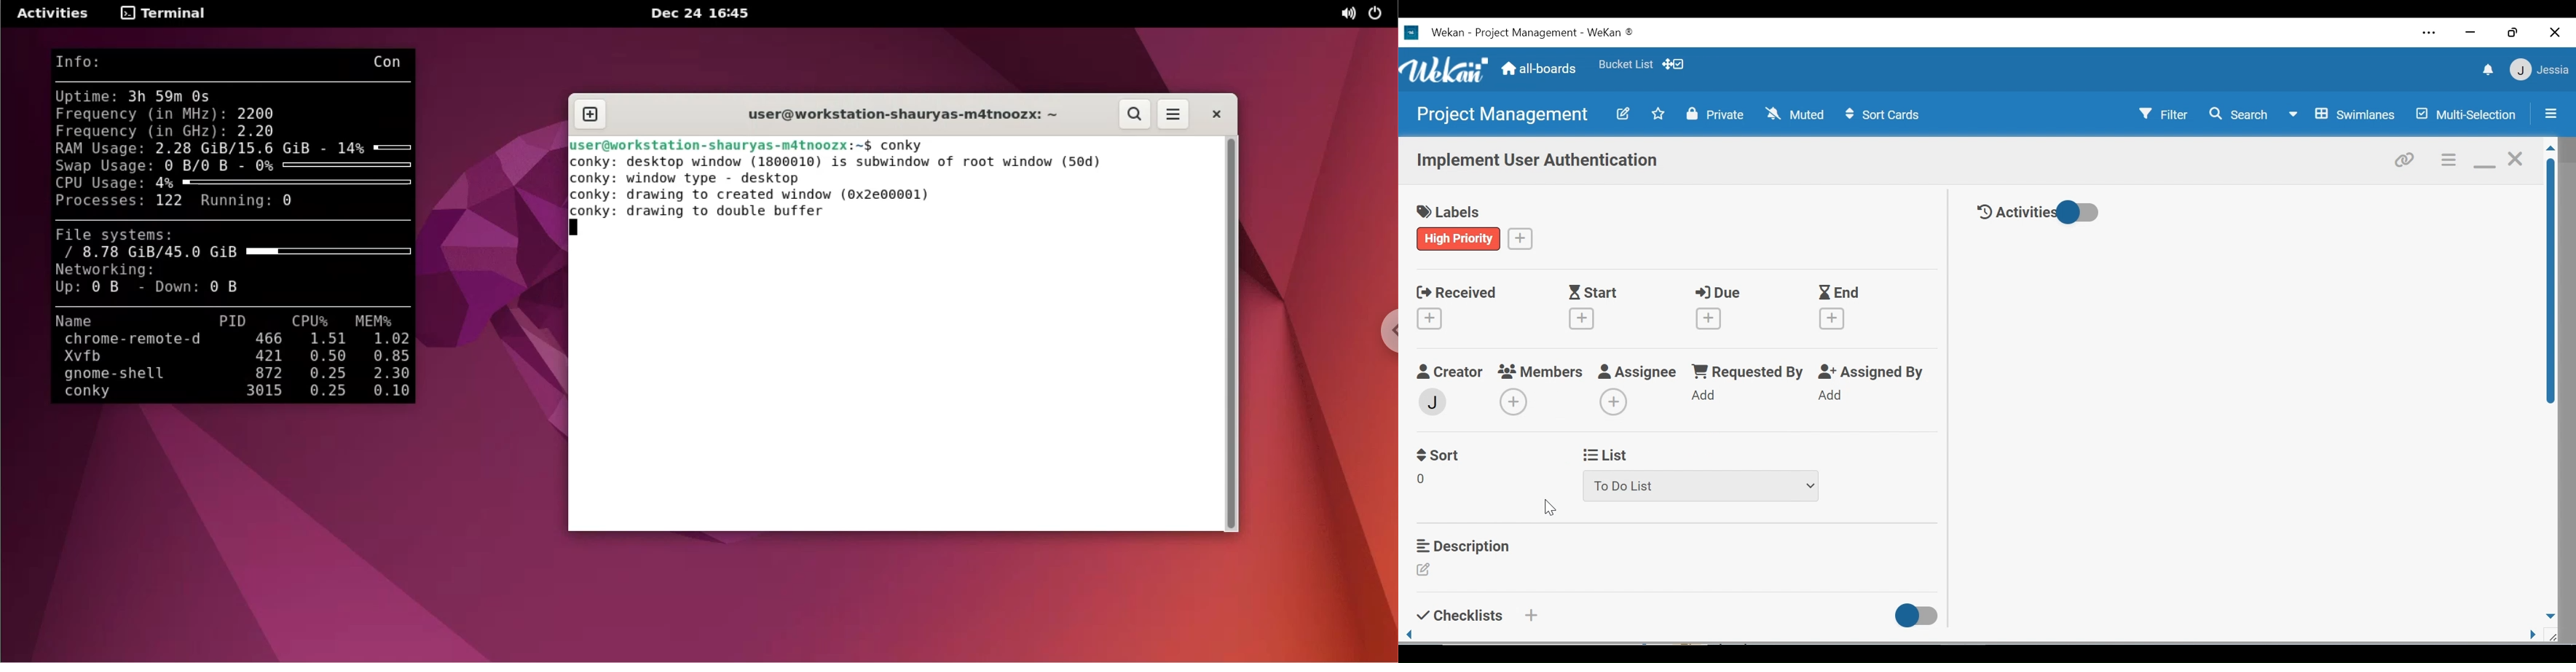 Image resolution: width=2576 pixels, height=672 pixels. Describe the element at coordinates (1657, 115) in the screenshot. I see `toggle favorites` at that location.